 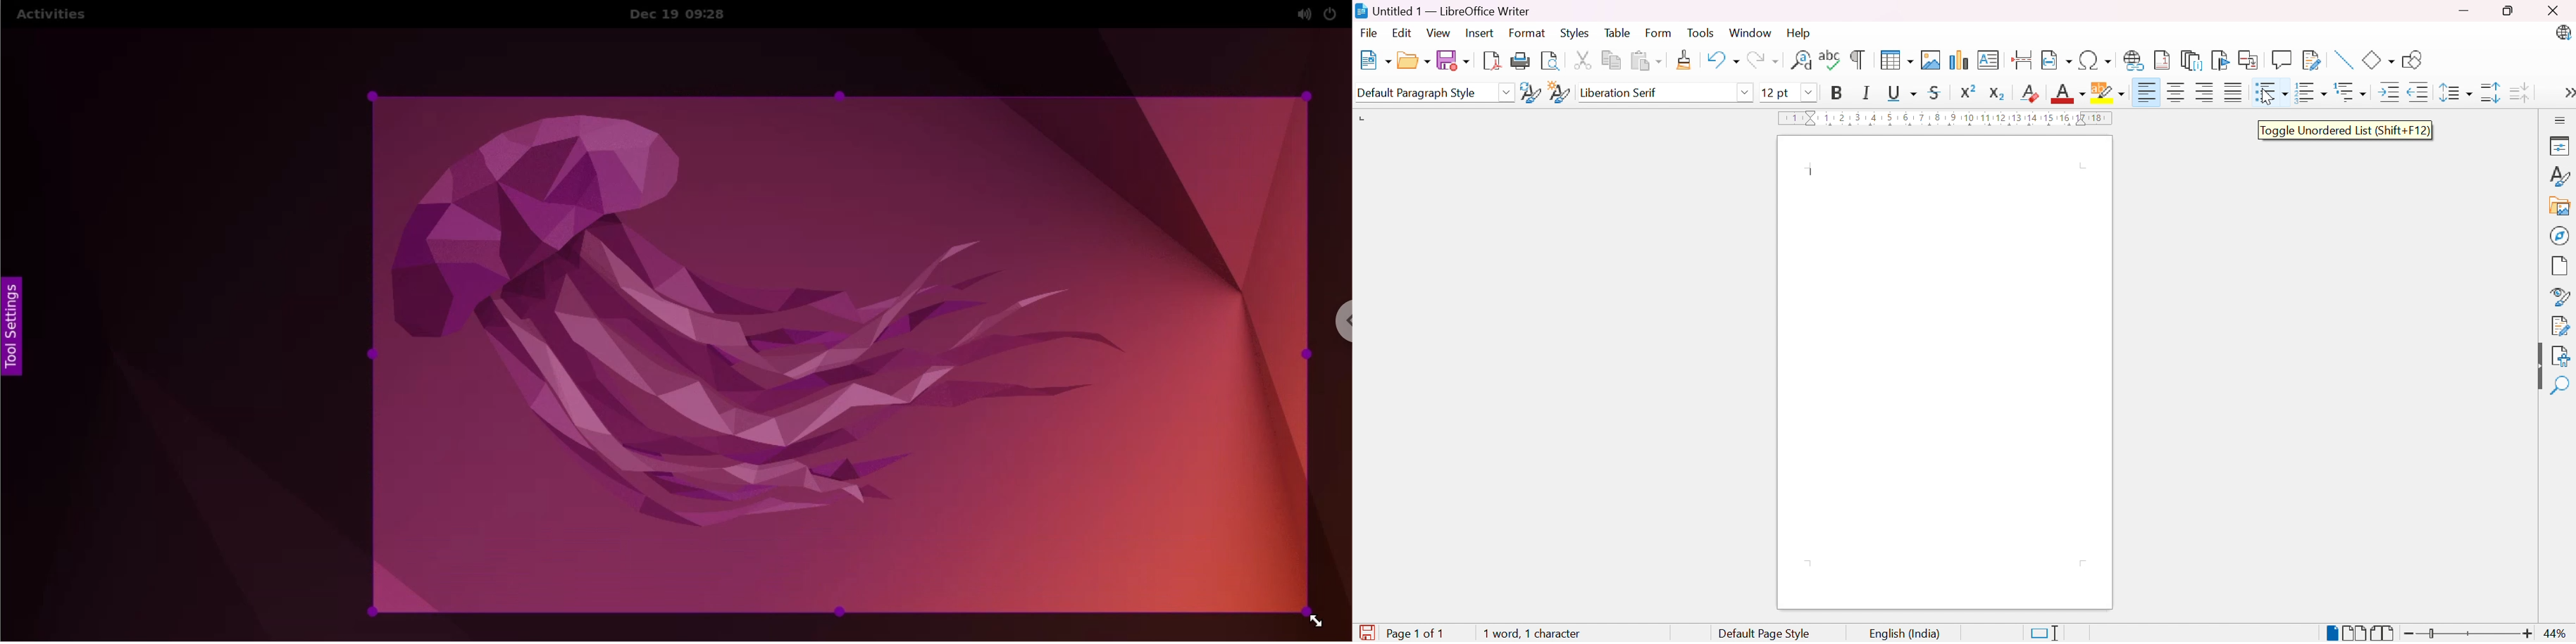 I want to click on Find and replace, so click(x=1800, y=61).